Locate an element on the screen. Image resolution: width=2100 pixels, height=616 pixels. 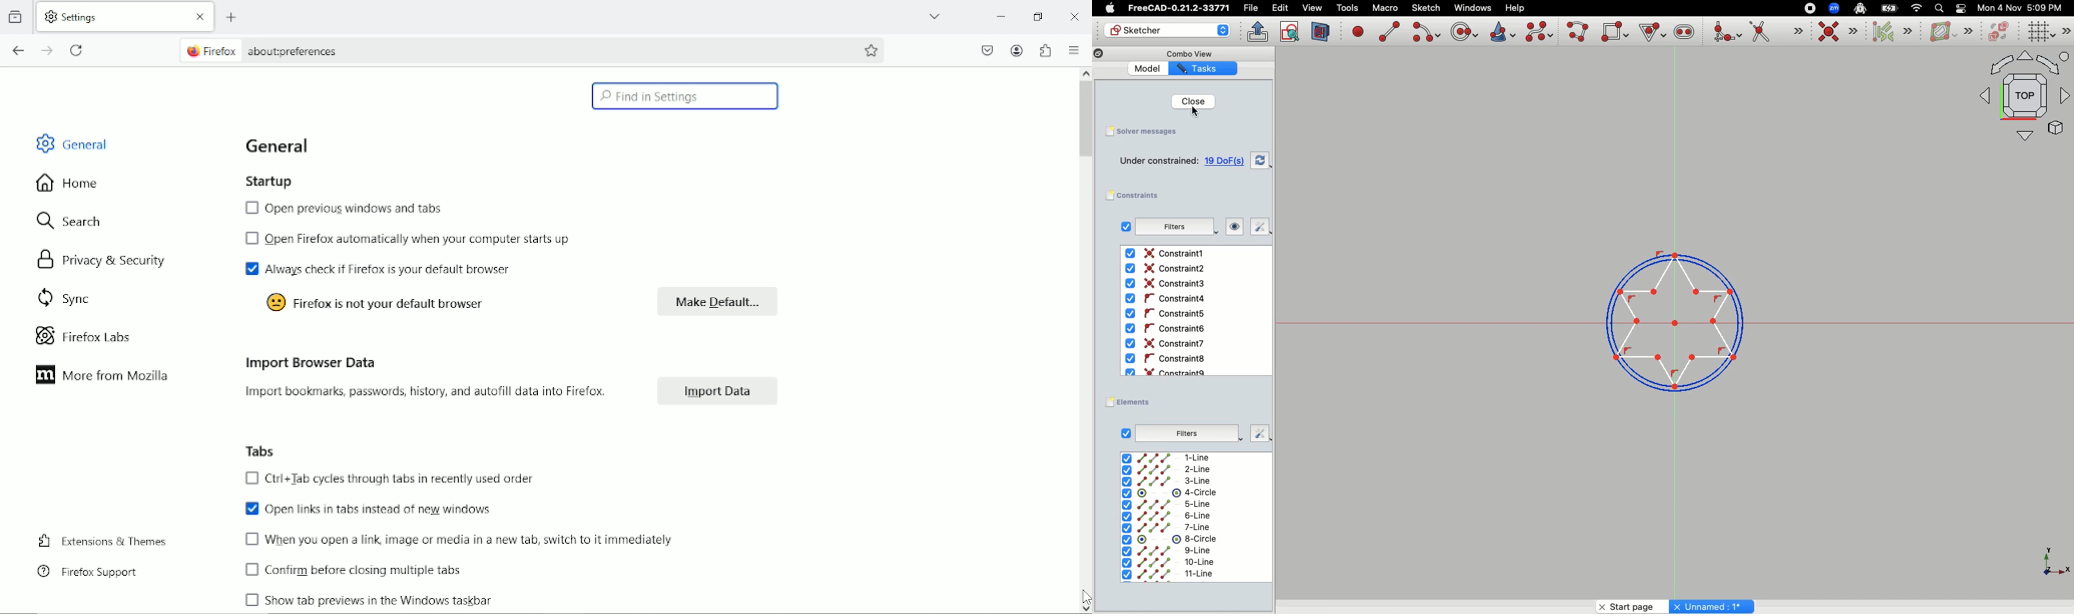
Firefox is not your default browser is located at coordinates (377, 303).